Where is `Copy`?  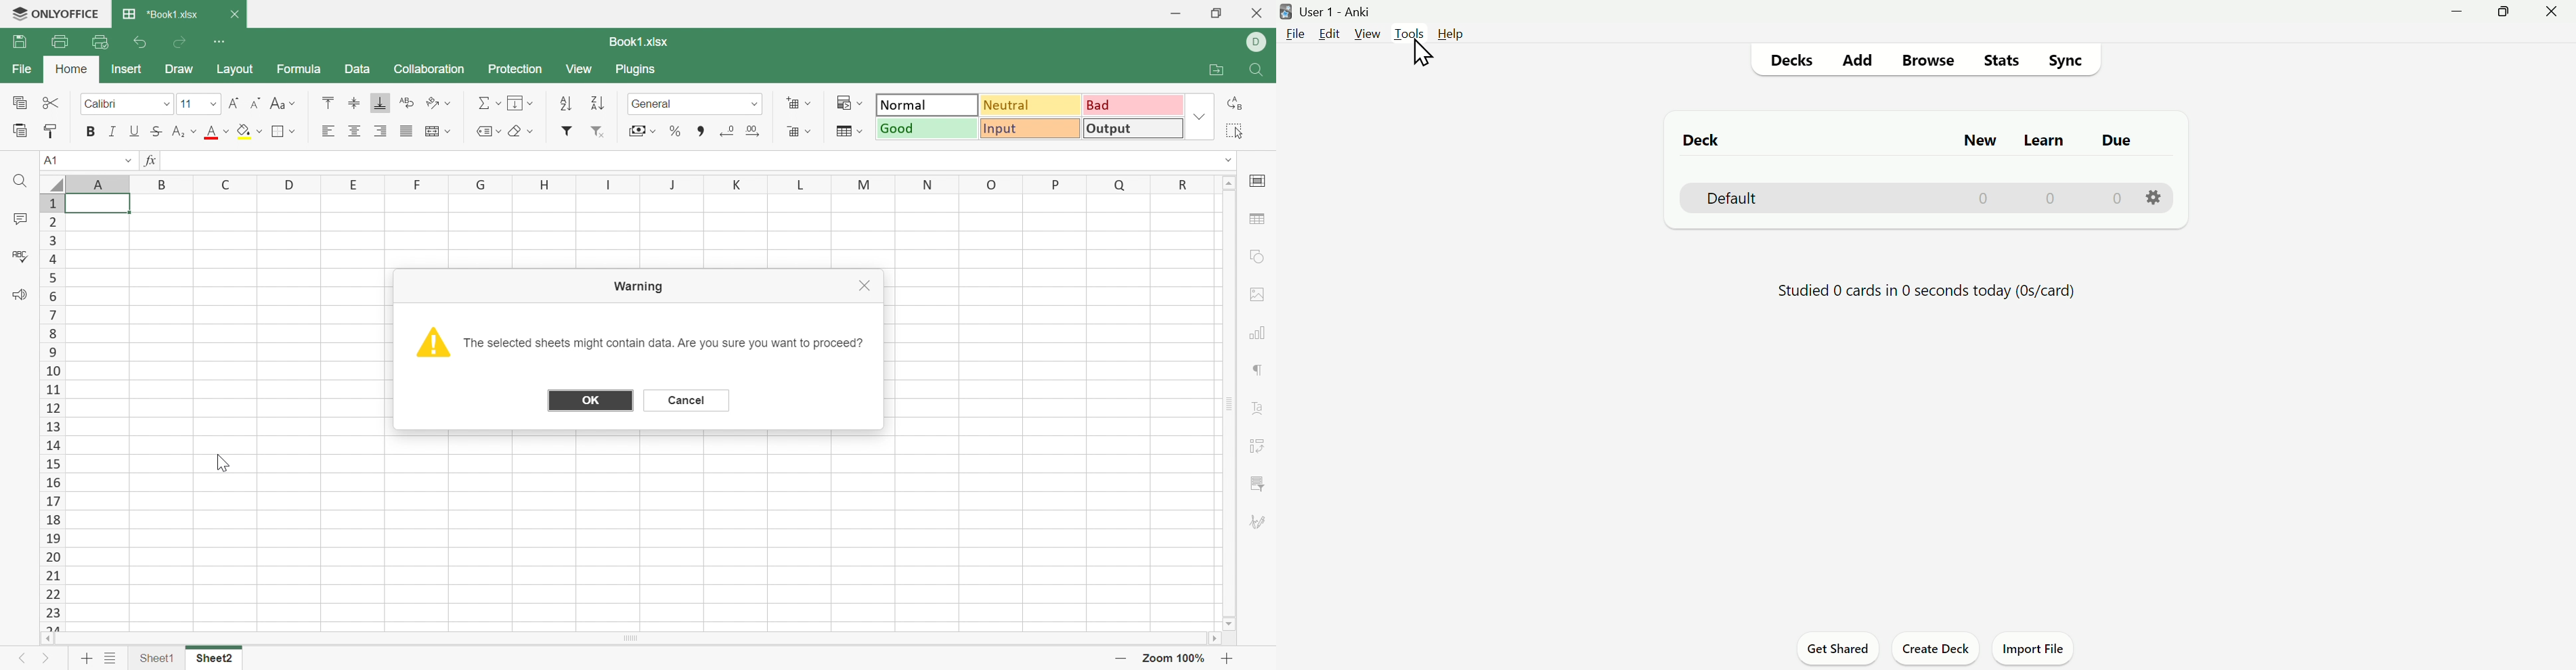 Copy is located at coordinates (17, 102).